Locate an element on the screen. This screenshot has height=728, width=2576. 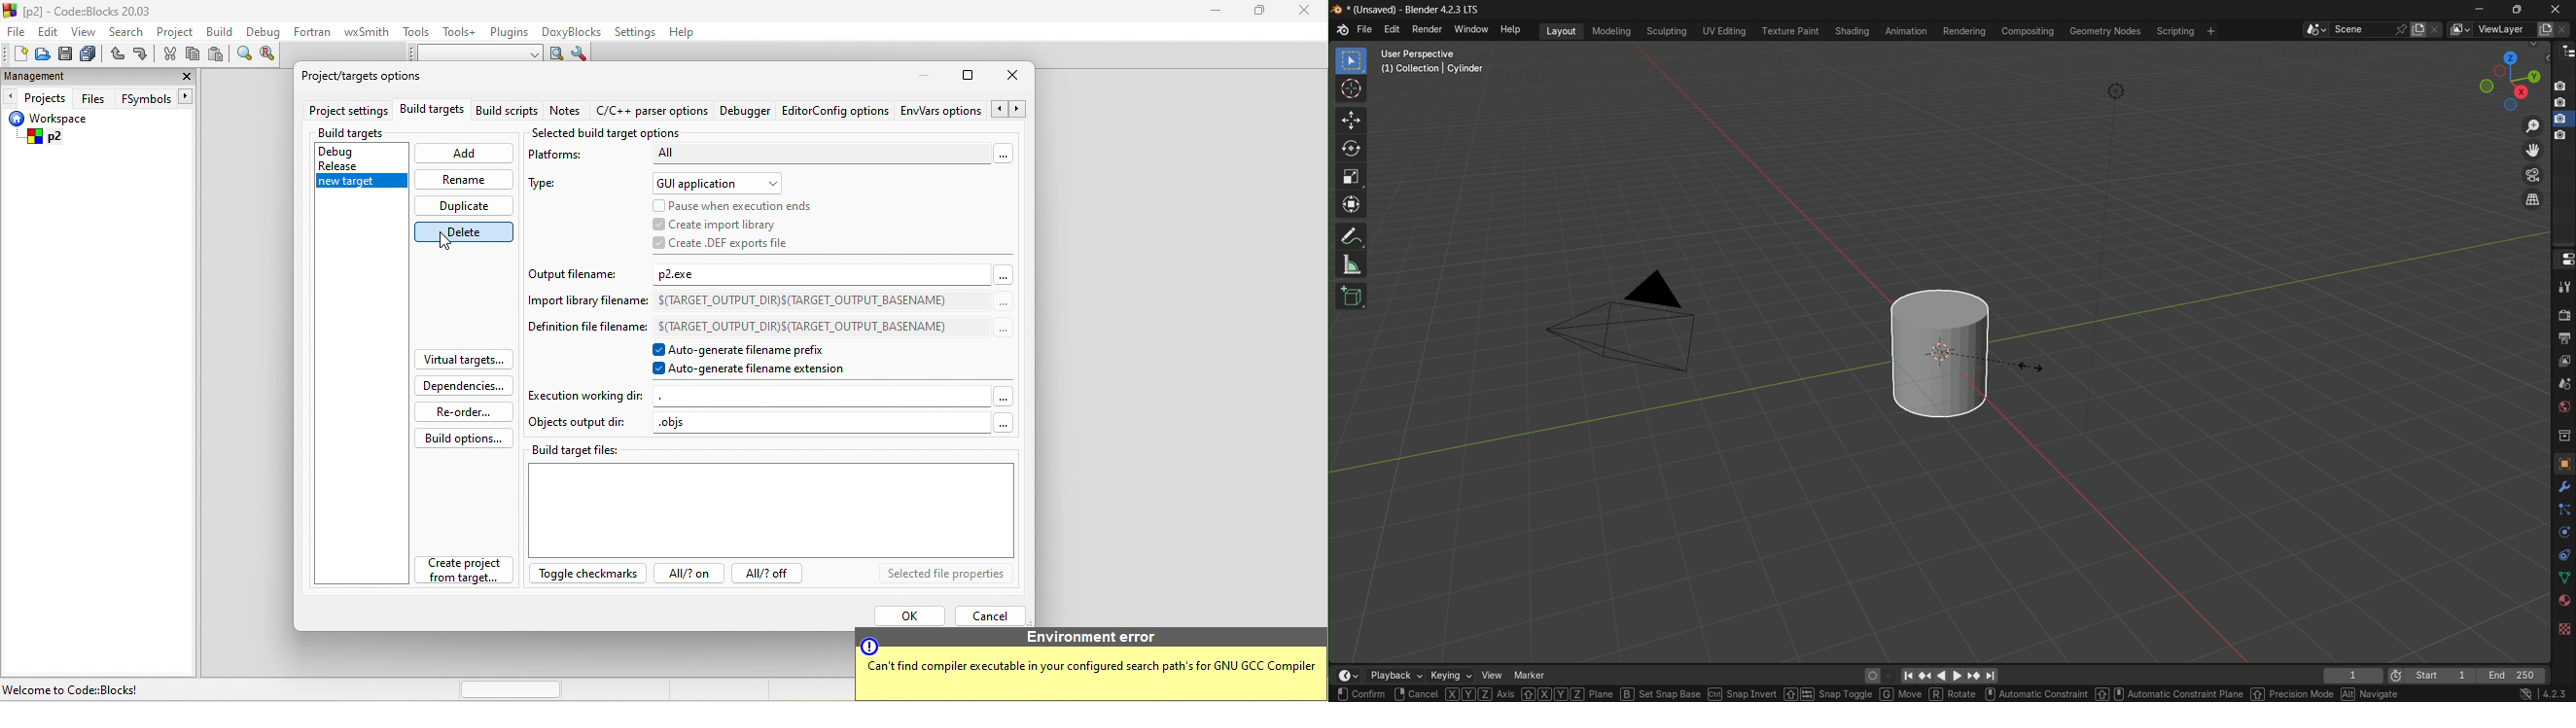
shift and right left keyboard navigation keys for snap toggle is located at coordinates (1829, 694).